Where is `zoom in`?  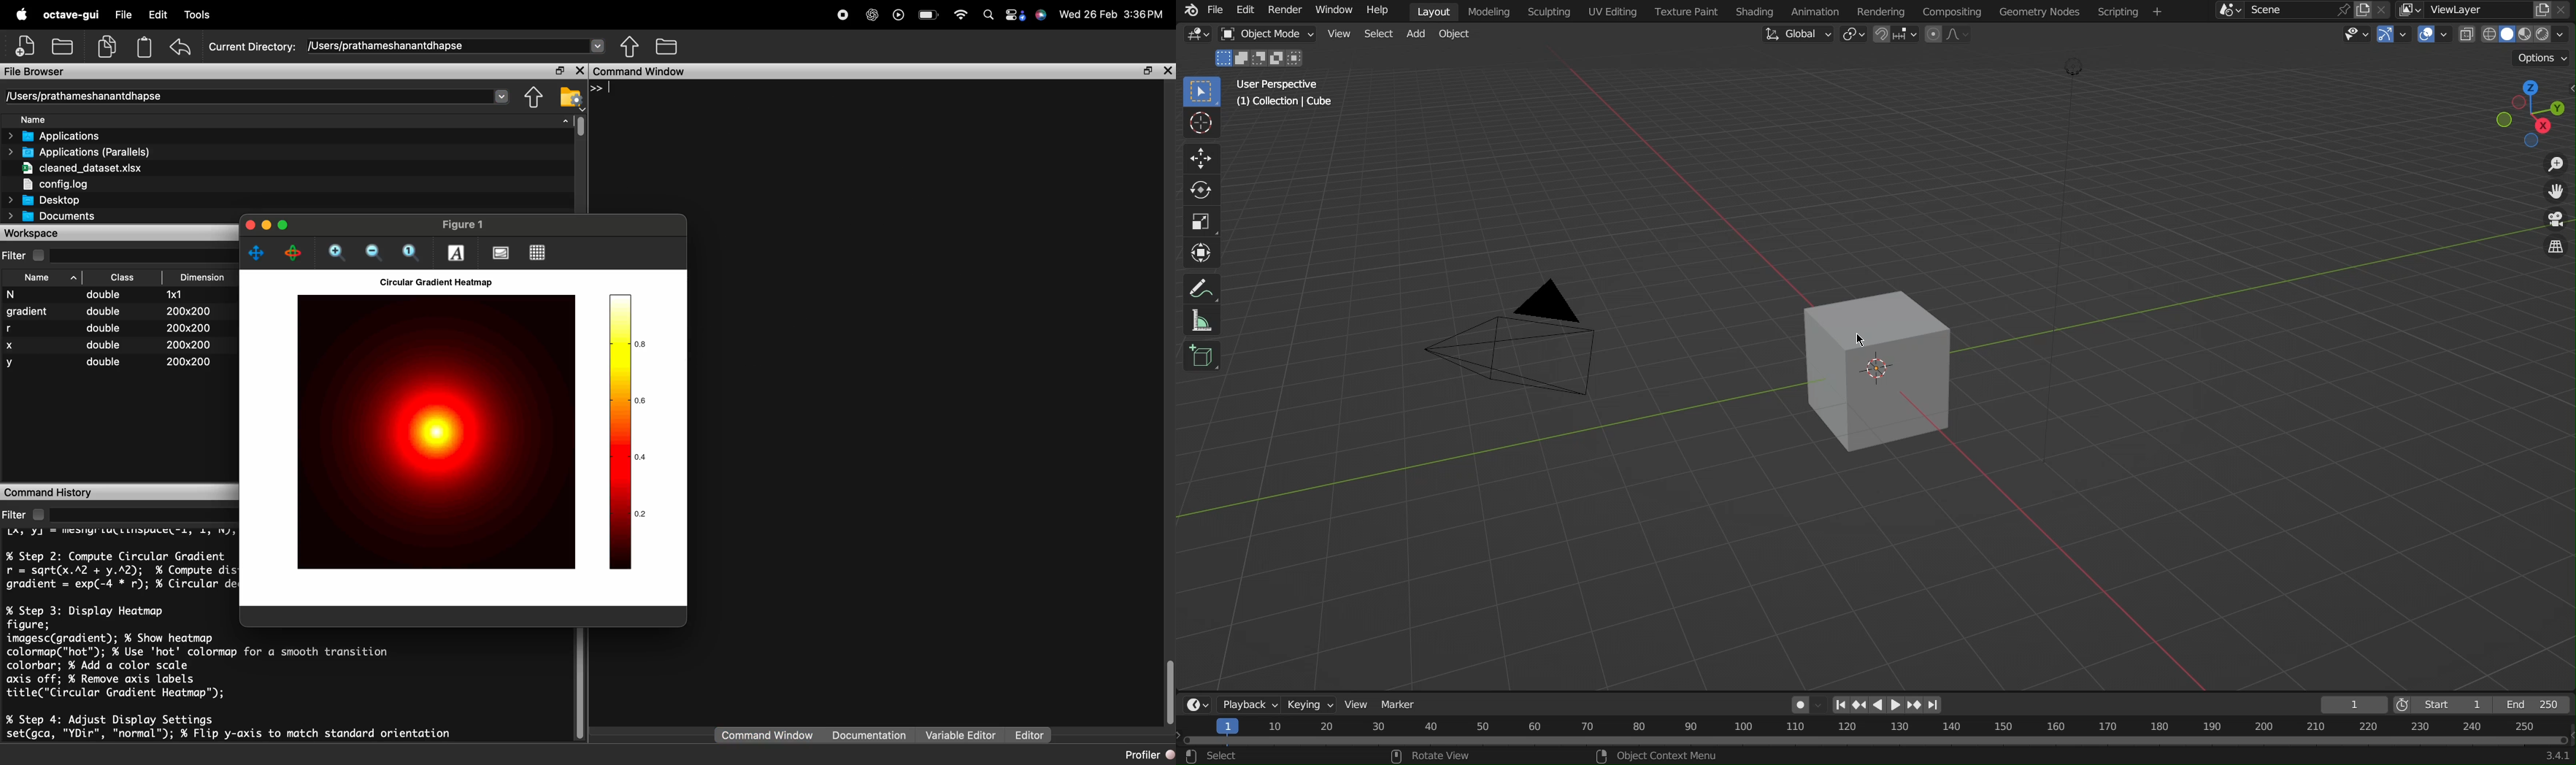
zoom in is located at coordinates (338, 253).